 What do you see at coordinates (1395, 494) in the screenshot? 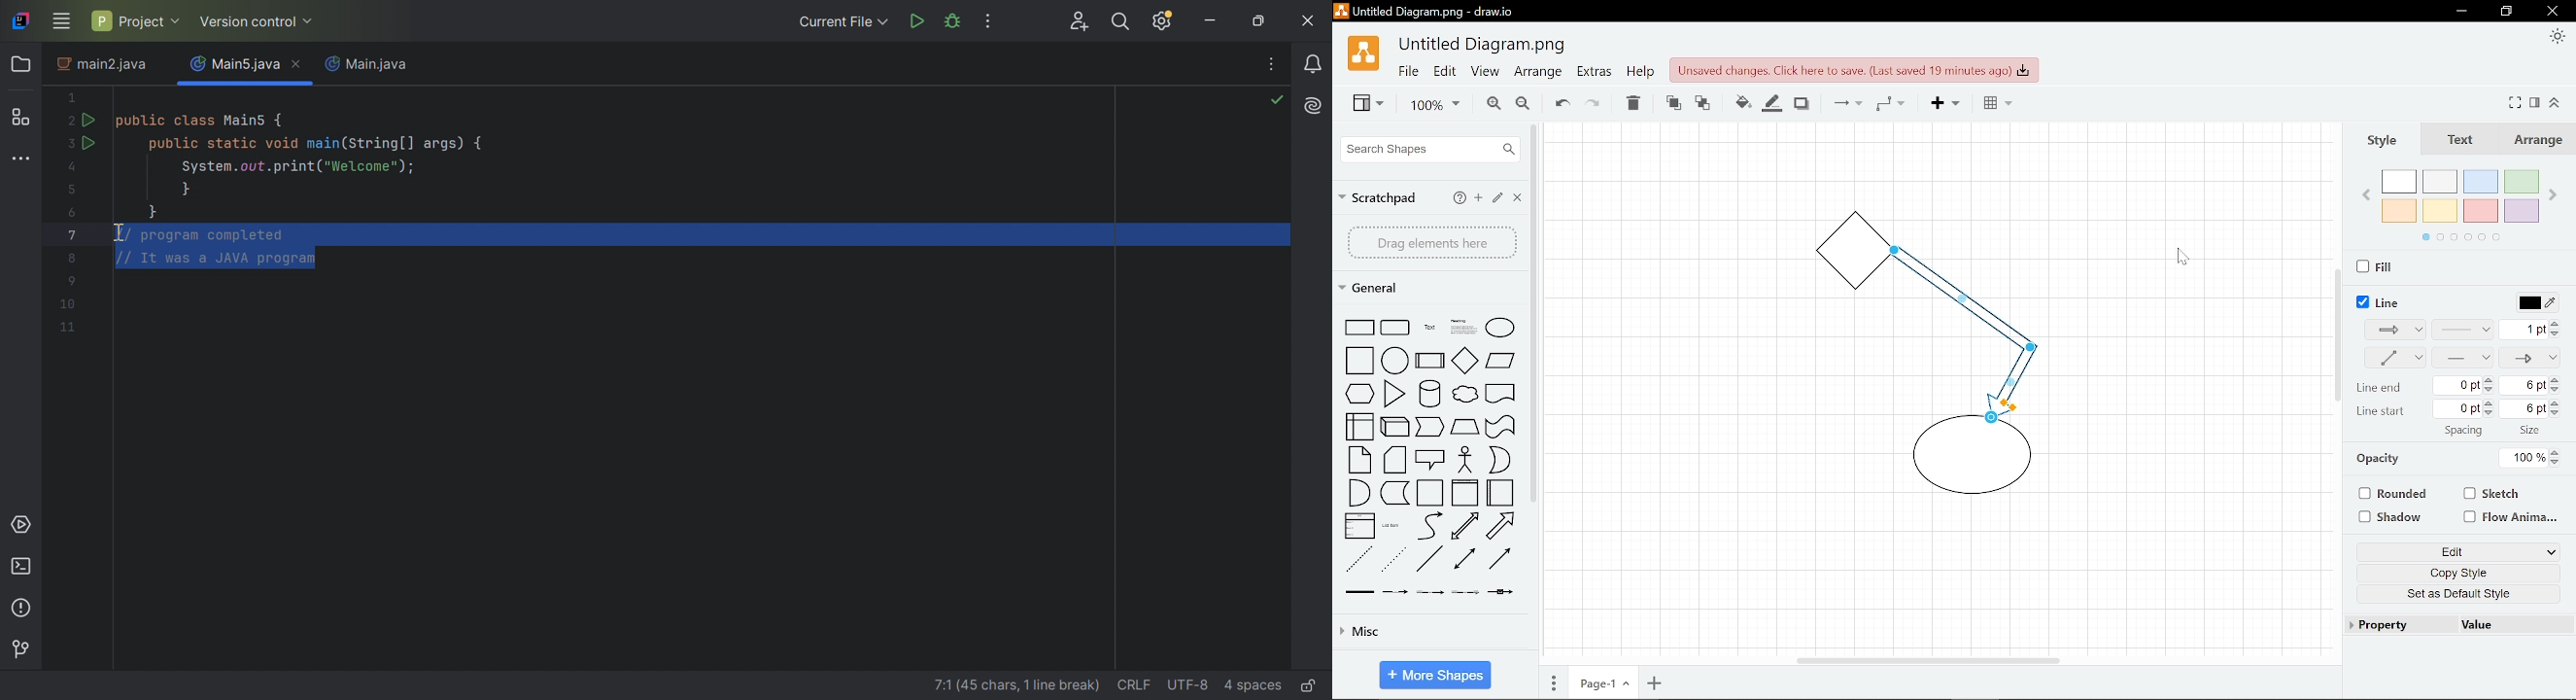
I see `shape` at bounding box center [1395, 494].